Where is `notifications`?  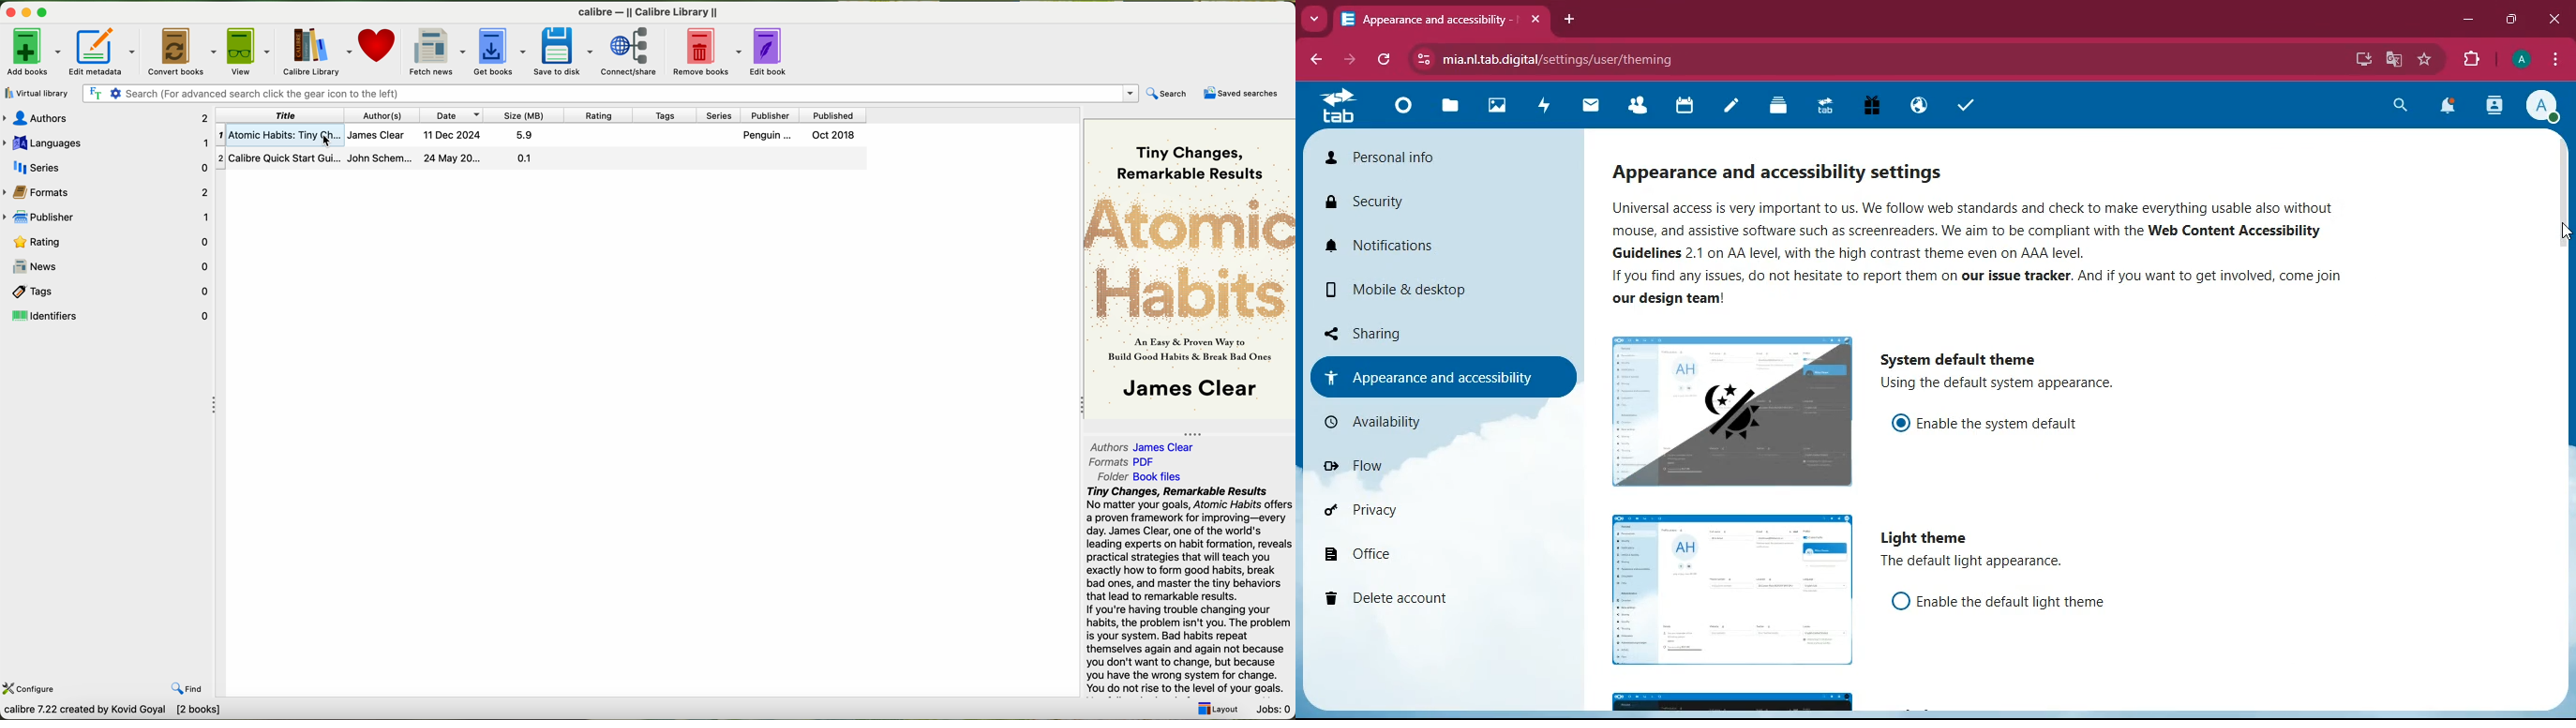
notifications is located at coordinates (1414, 253).